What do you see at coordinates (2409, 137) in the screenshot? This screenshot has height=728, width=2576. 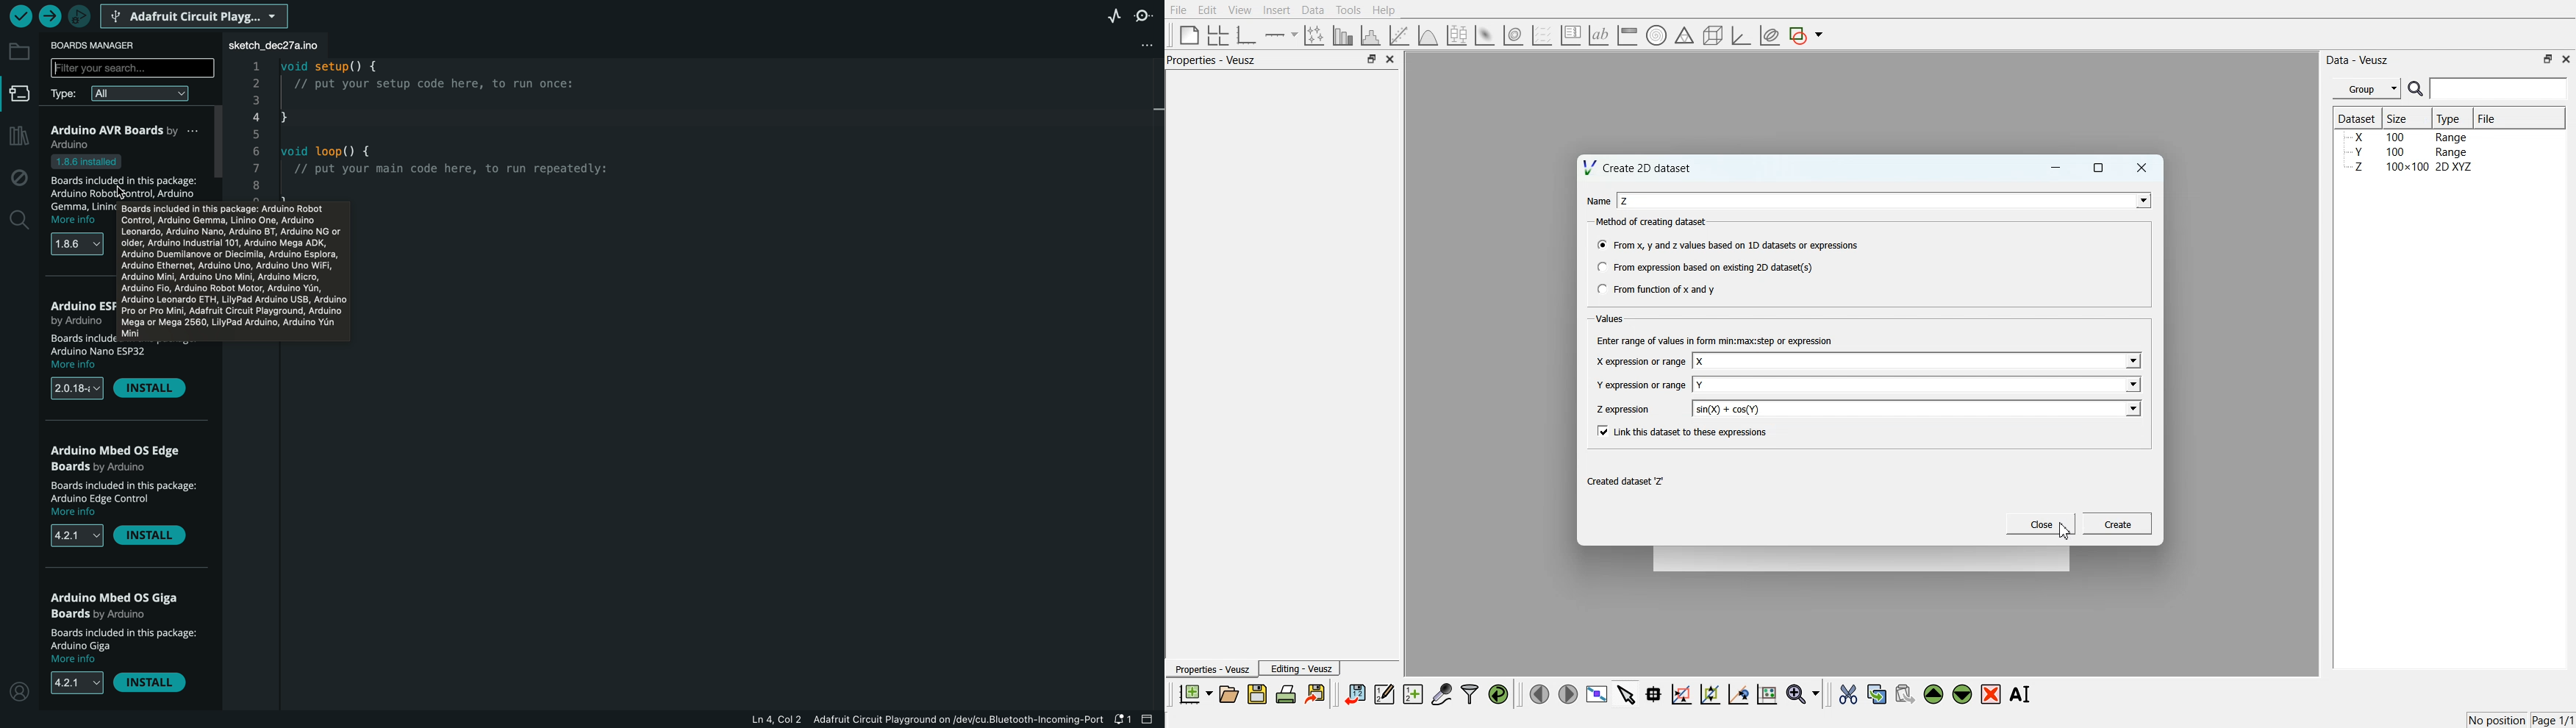 I see `X 100 Range` at bounding box center [2409, 137].